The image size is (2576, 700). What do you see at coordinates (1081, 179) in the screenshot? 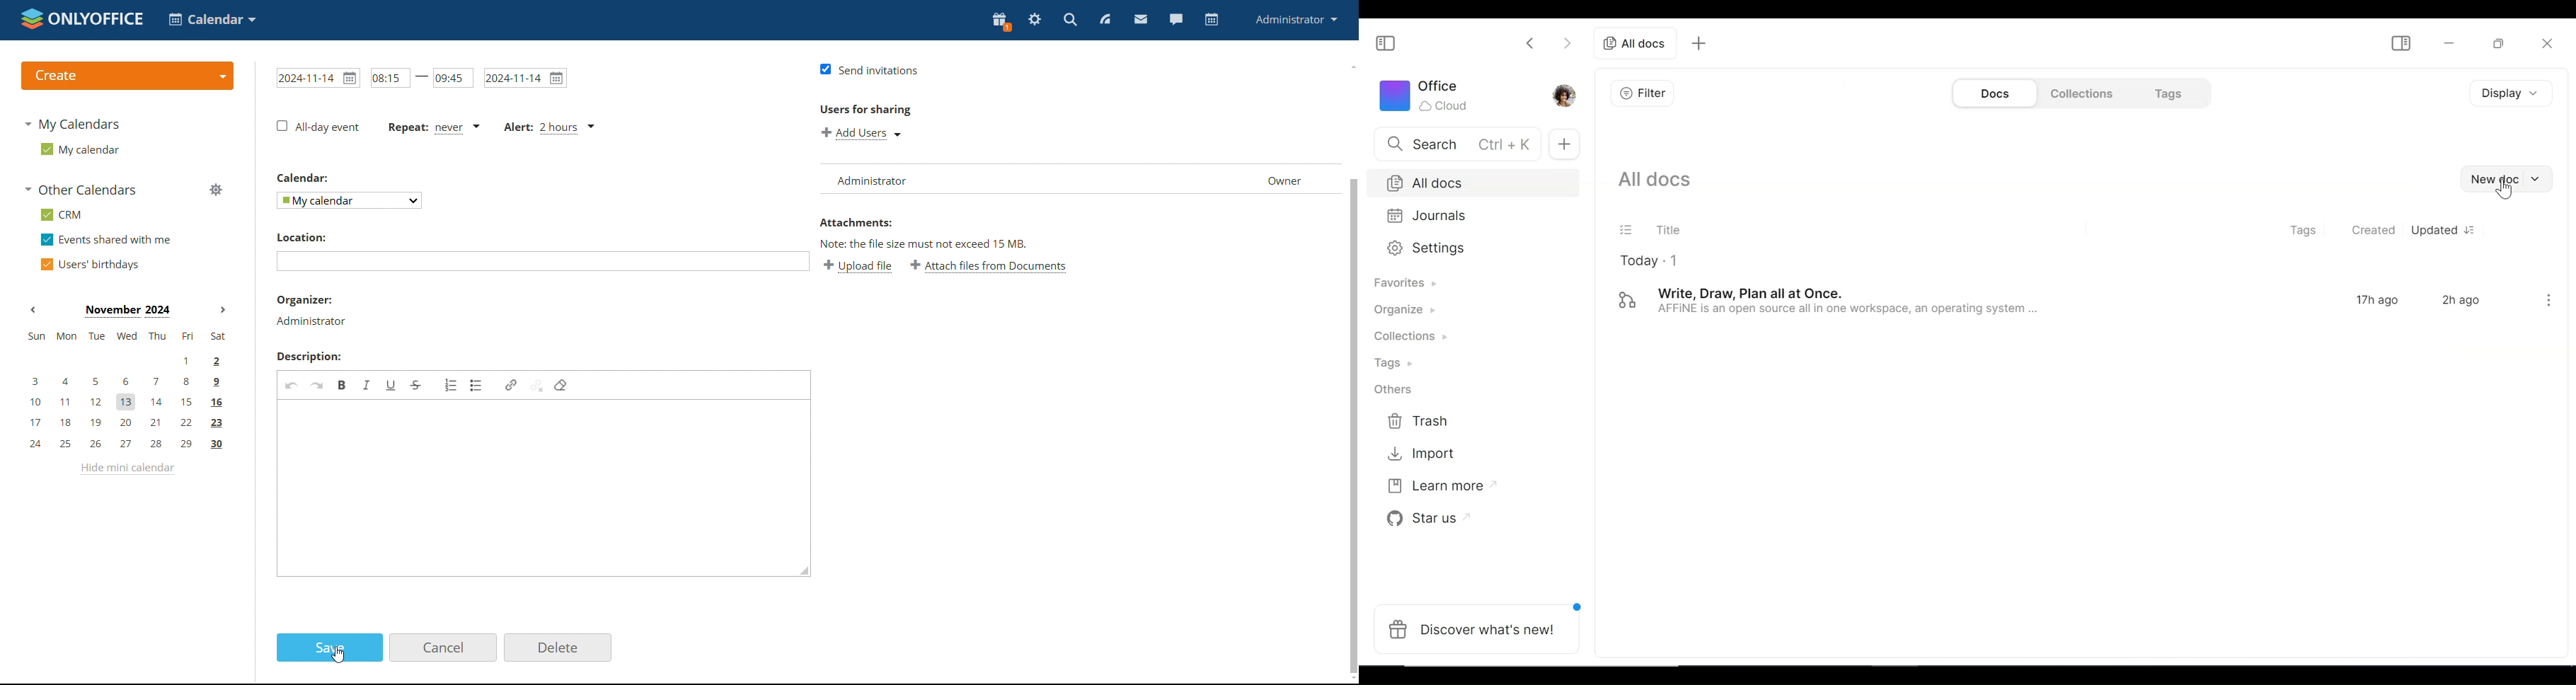
I see `user list` at bounding box center [1081, 179].